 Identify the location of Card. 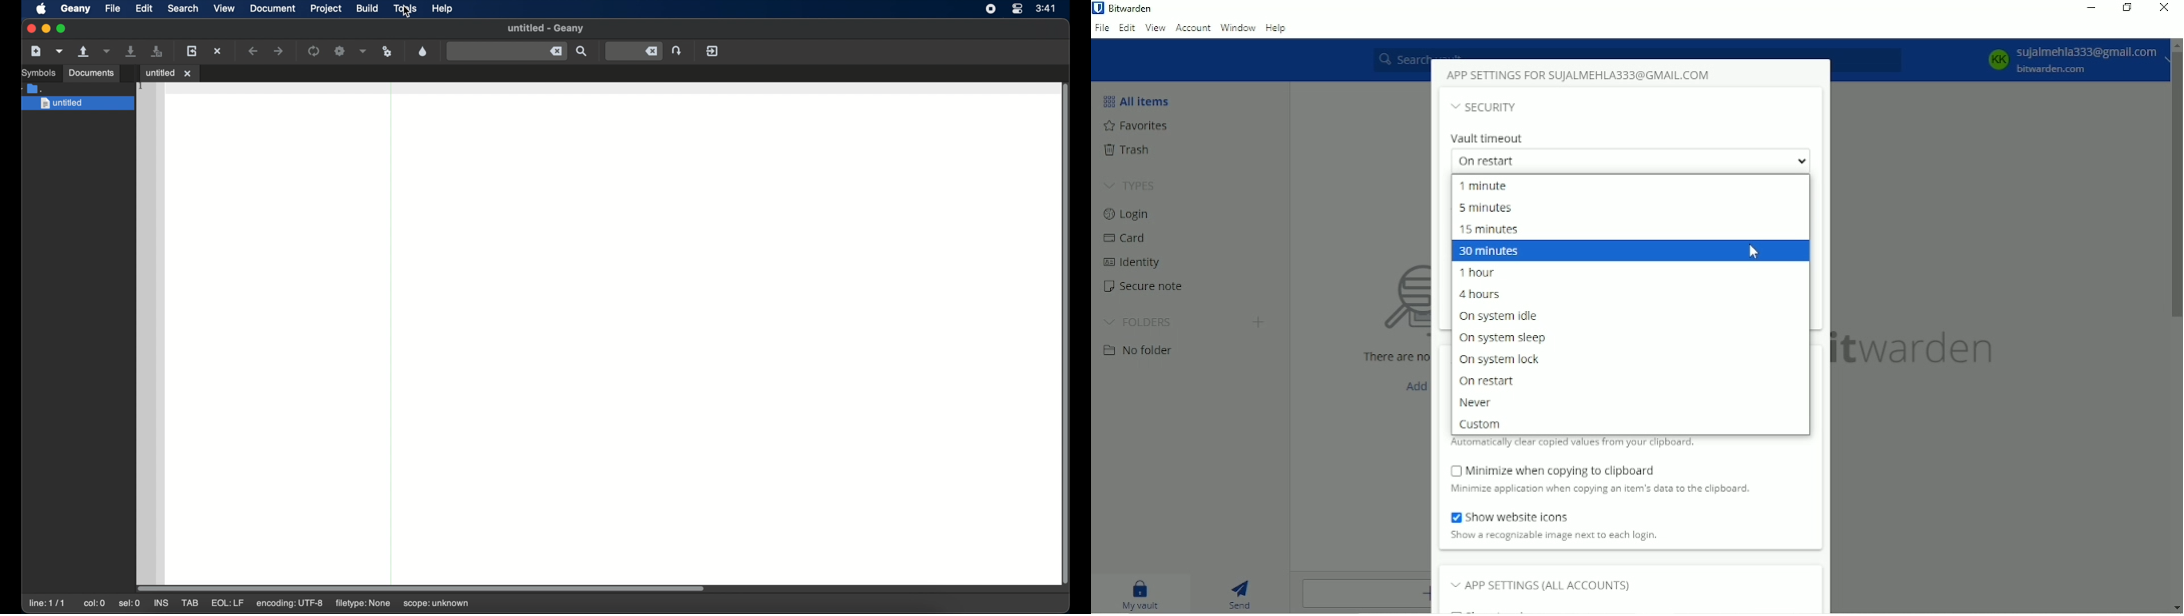
(1129, 238).